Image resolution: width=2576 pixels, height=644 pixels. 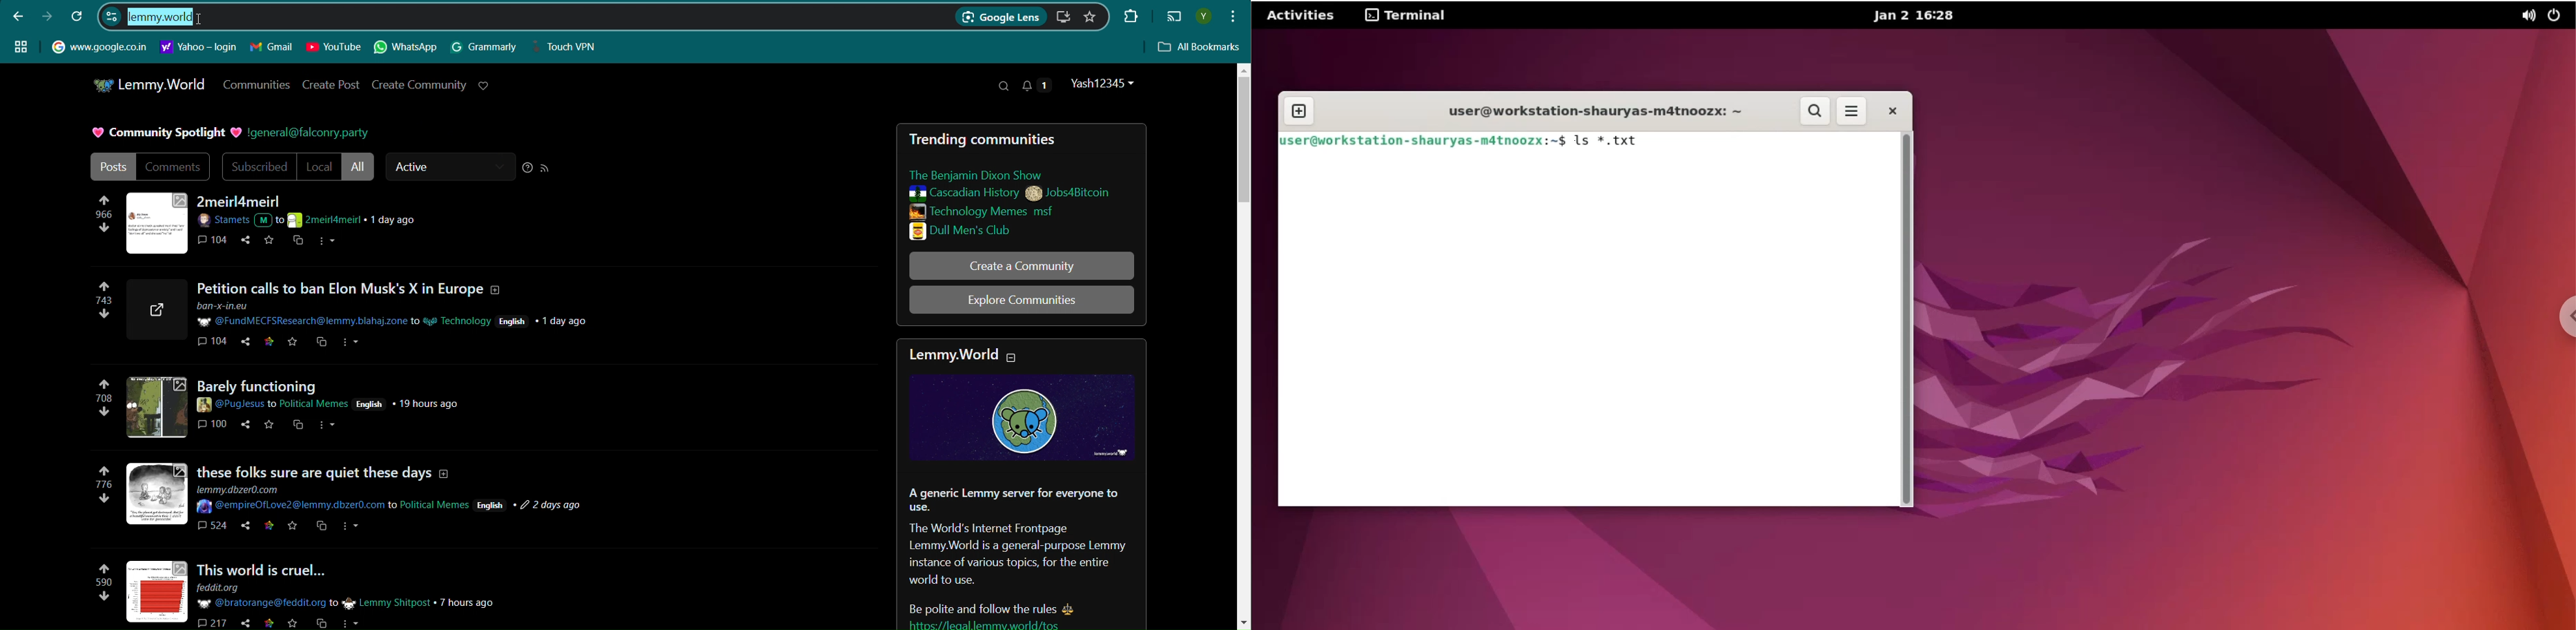 What do you see at coordinates (1023, 355) in the screenshot?
I see `Collapse` at bounding box center [1023, 355].